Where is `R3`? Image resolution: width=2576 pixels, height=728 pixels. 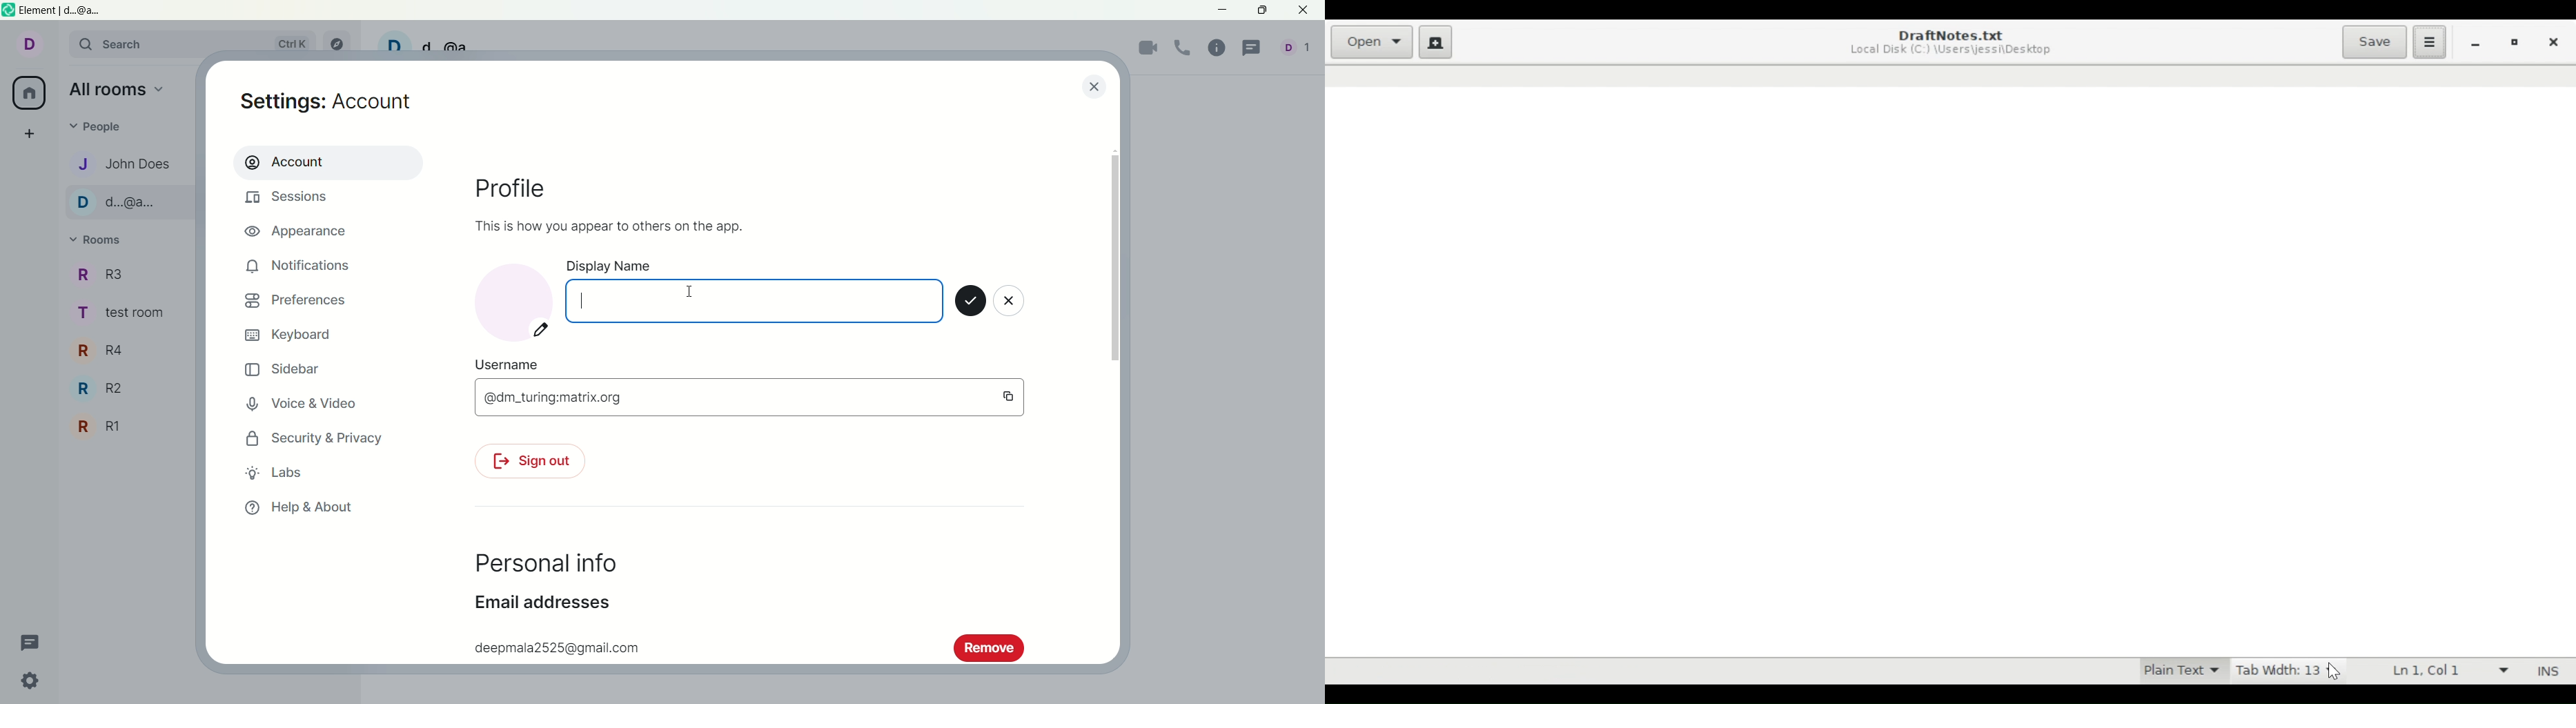 R3 is located at coordinates (110, 275).